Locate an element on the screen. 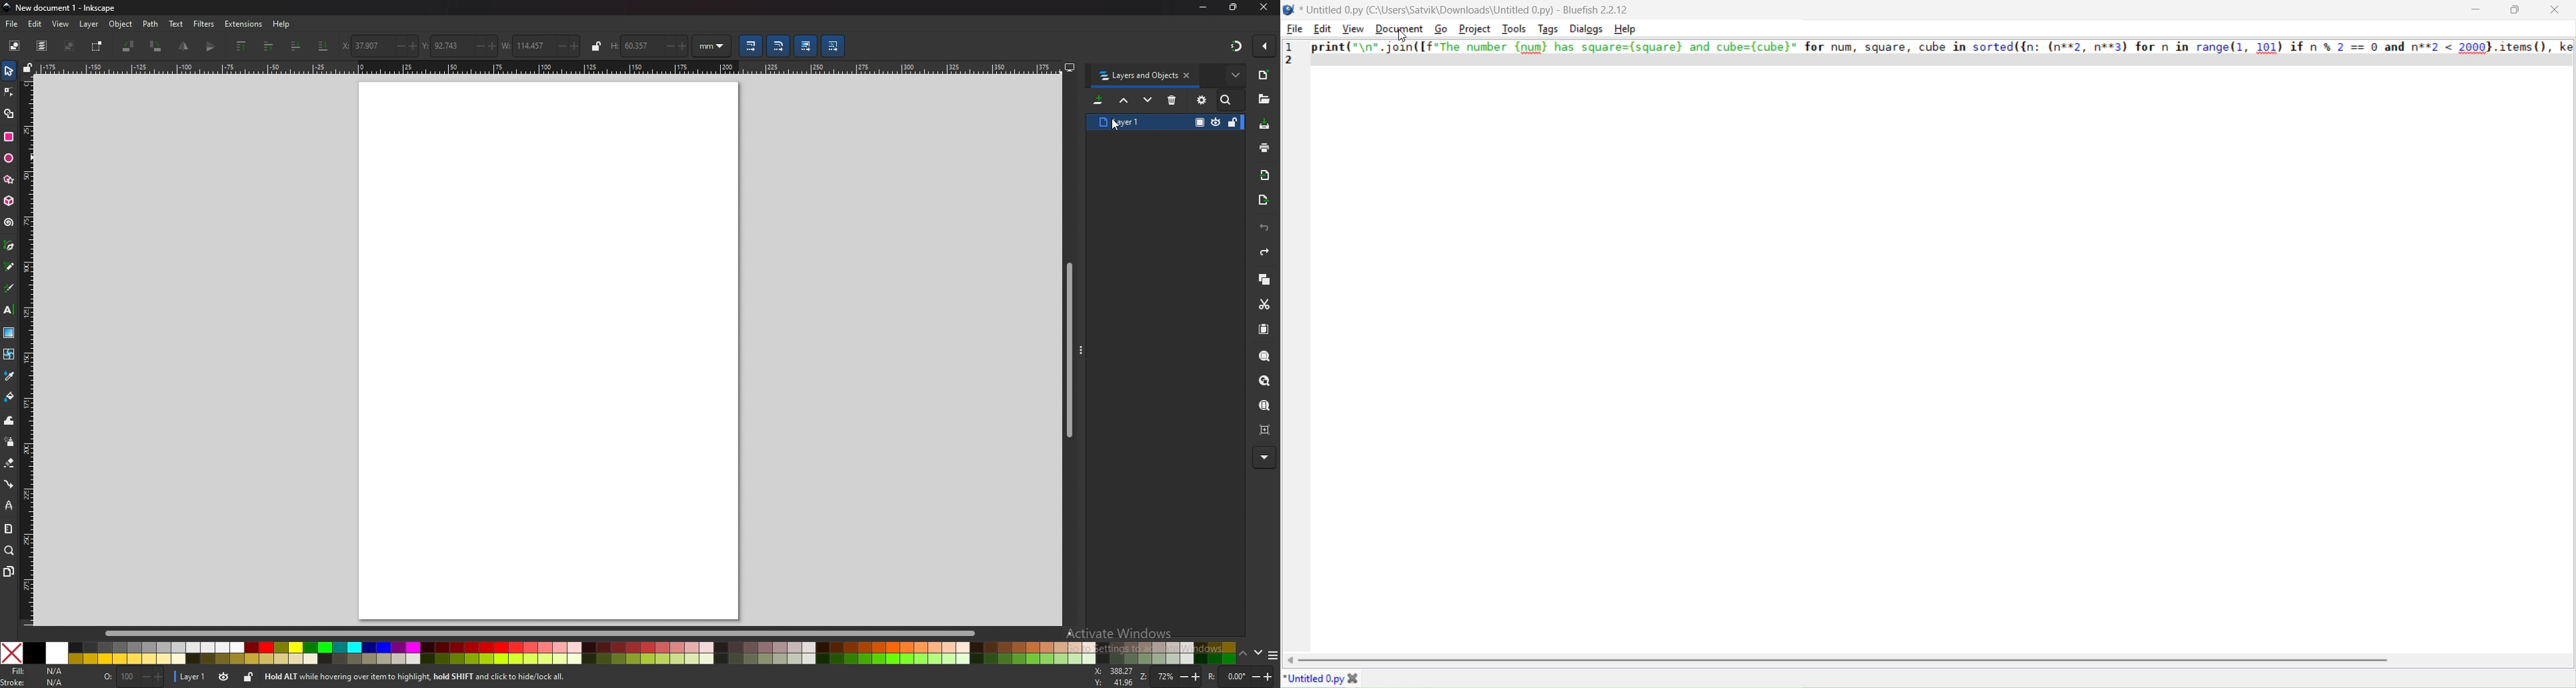  move up is located at coordinates (1125, 99).